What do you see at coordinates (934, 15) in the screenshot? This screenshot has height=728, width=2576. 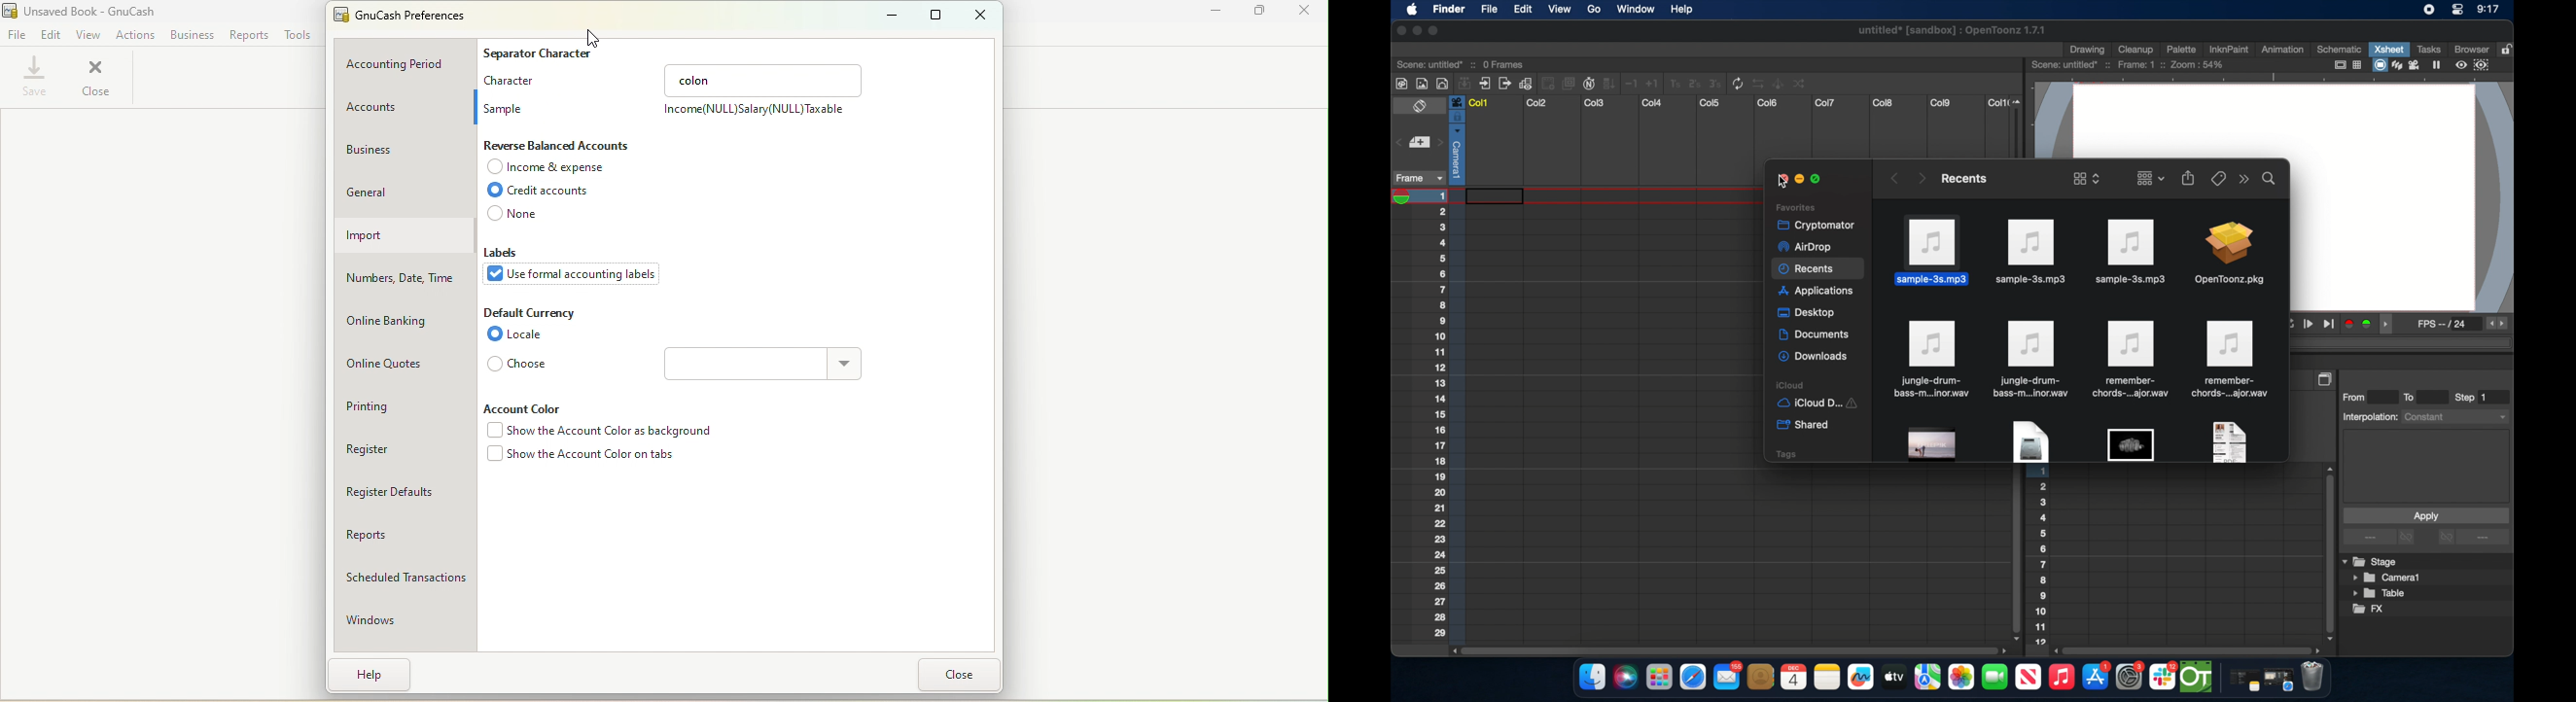 I see `Maximize` at bounding box center [934, 15].